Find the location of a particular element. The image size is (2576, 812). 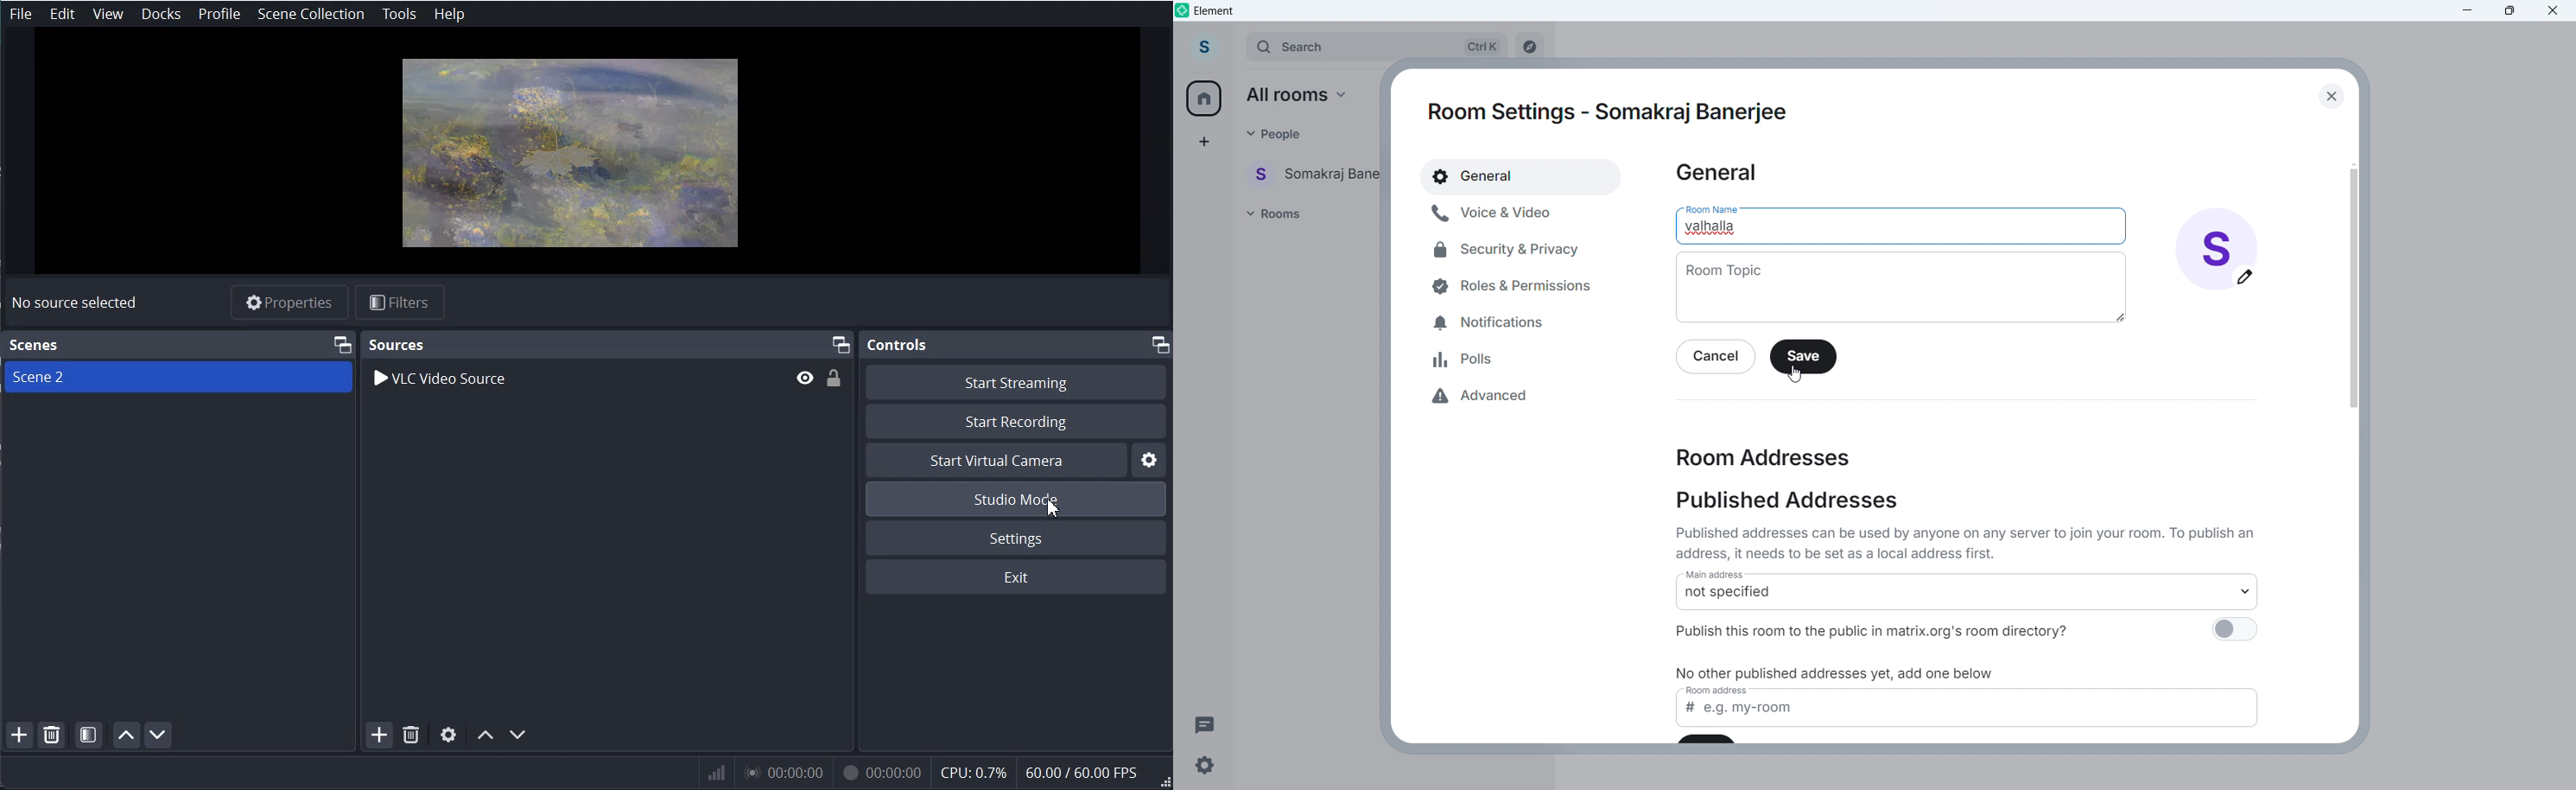

account  is located at coordinates (1207, 45).